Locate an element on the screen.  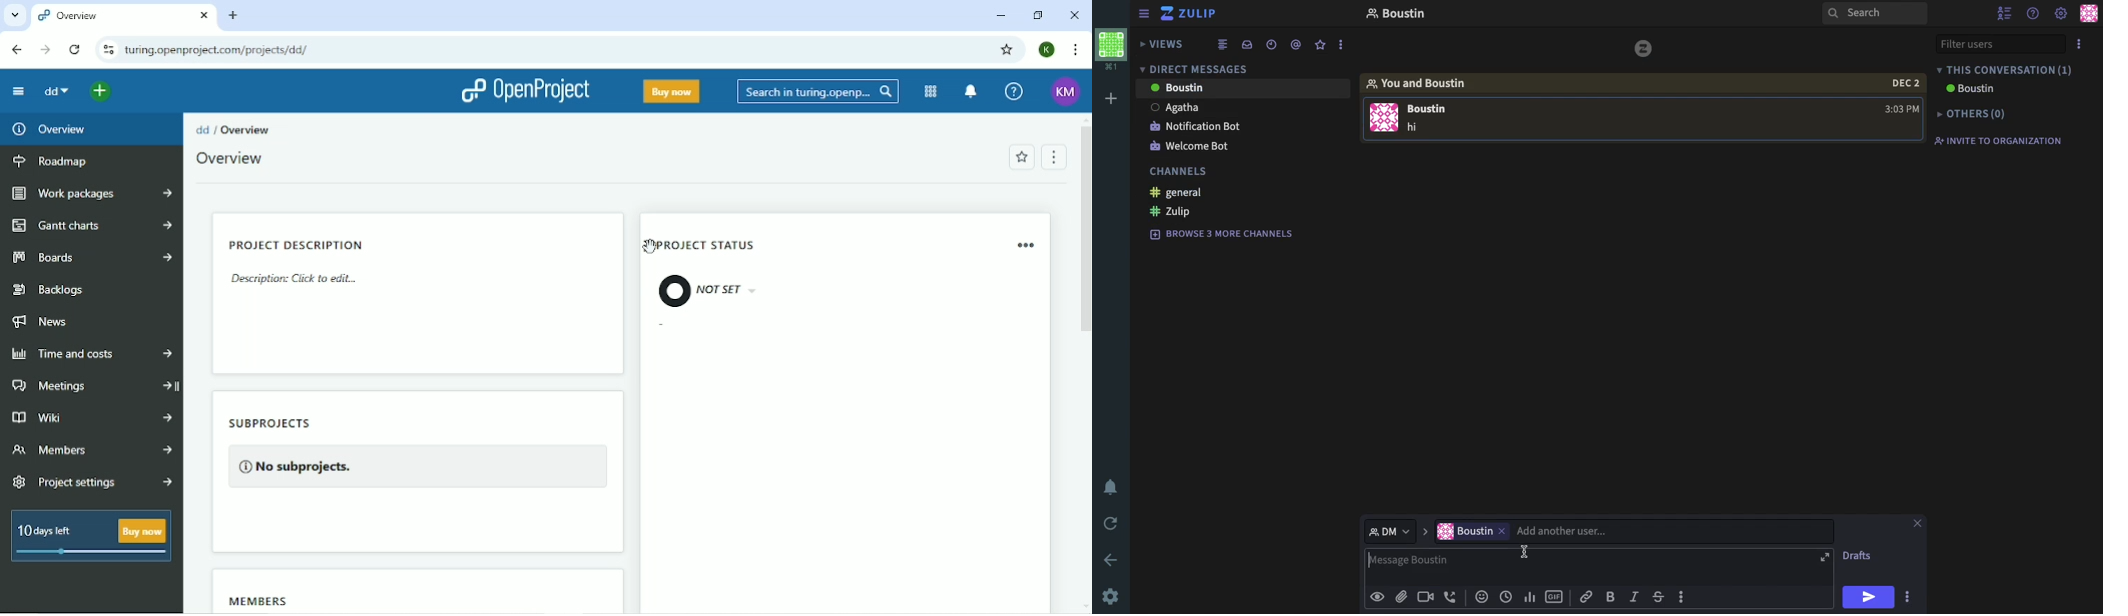
Current tab is located at coordinates (123, 15).